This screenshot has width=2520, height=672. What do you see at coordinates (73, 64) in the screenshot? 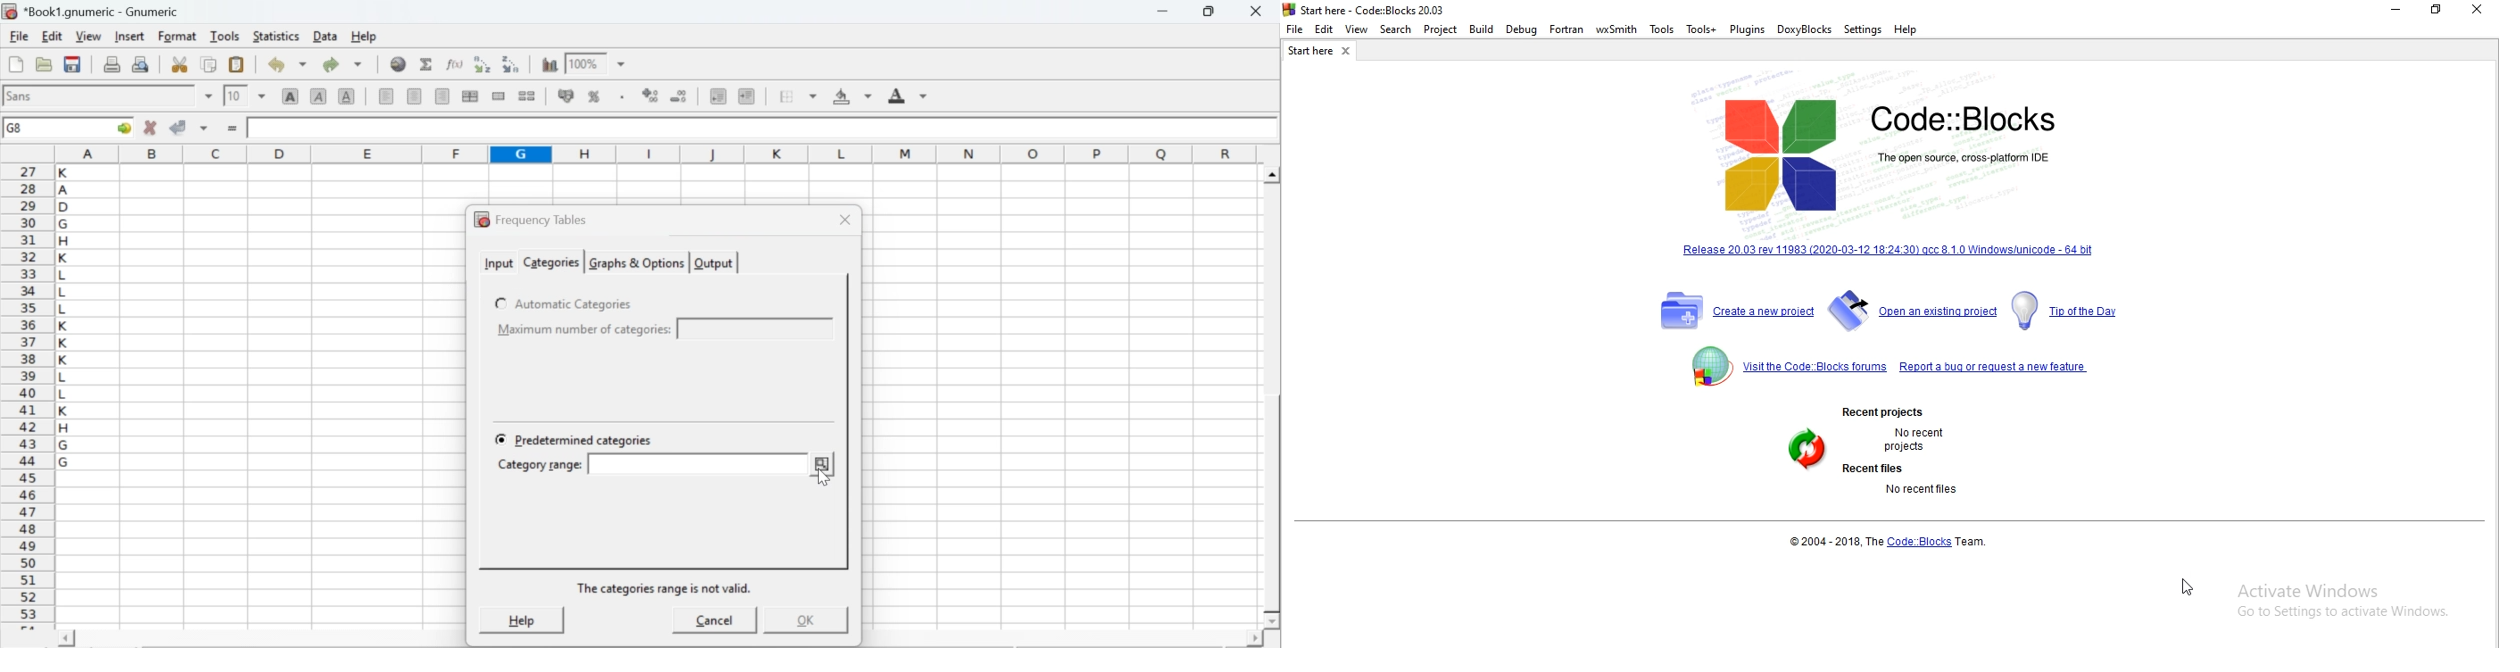
I see `save current workbook` at bounding box center [73, 64].